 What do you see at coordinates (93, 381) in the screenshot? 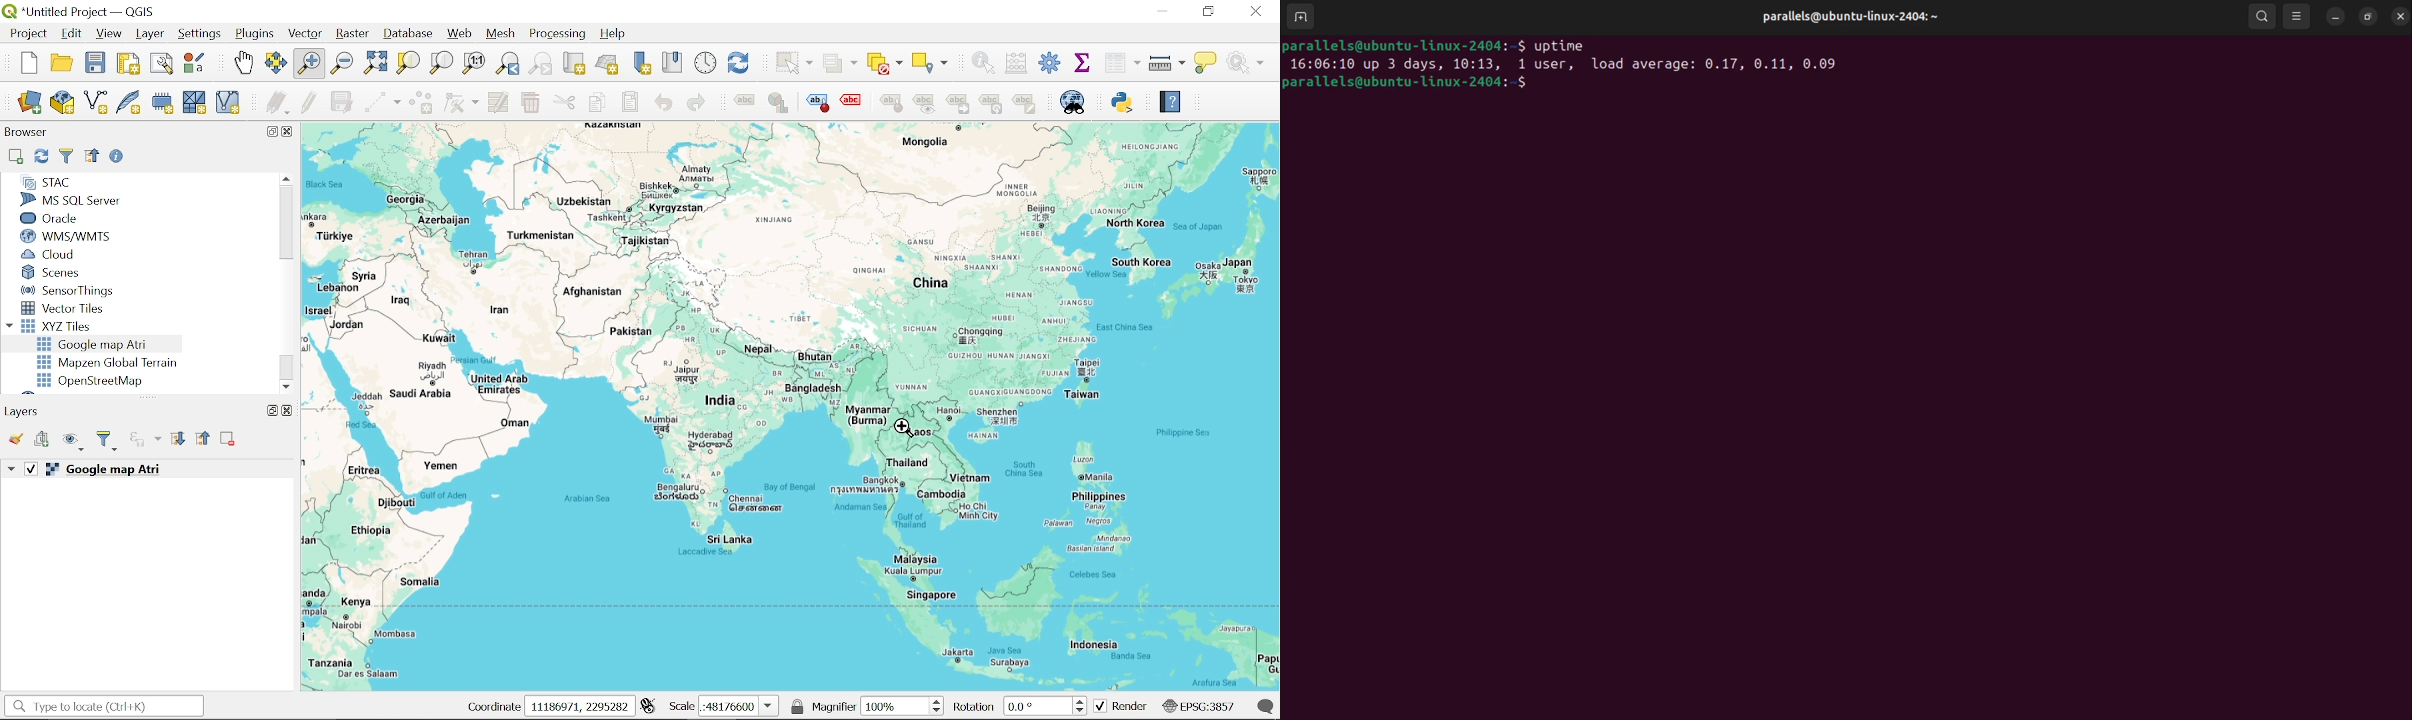
I see `OpenStreetMap` at bounding box center [93, 381].